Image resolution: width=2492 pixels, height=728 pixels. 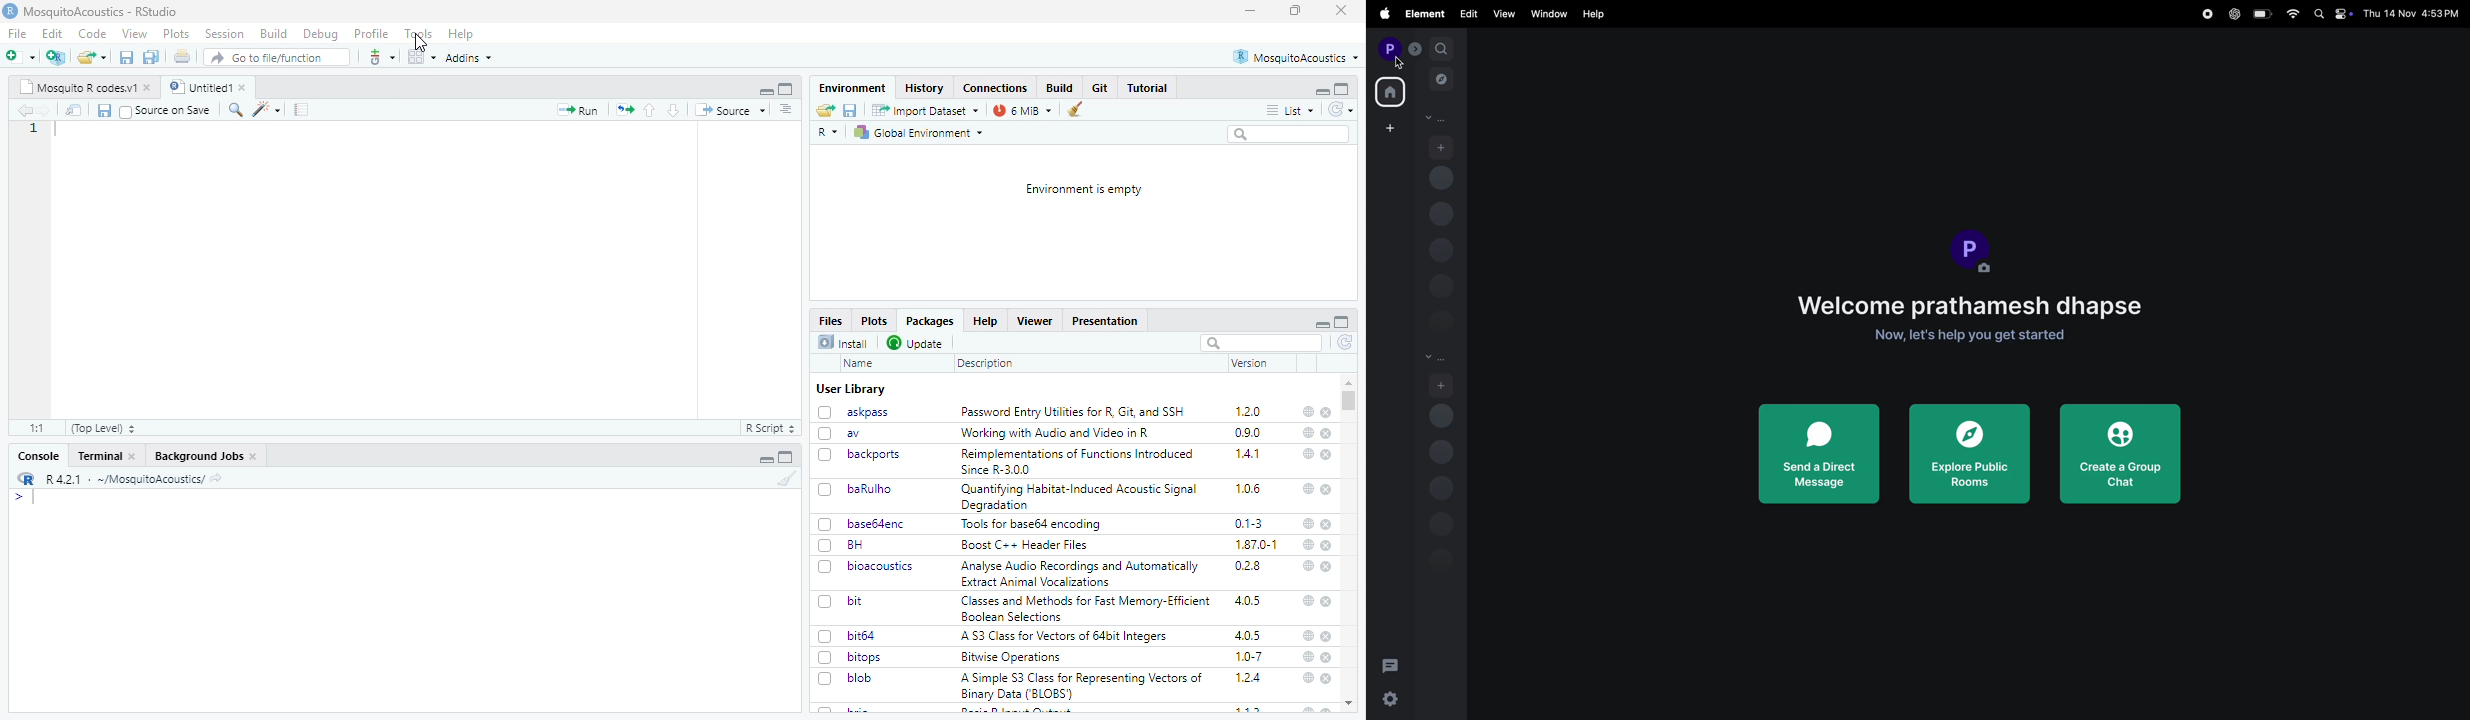 What do you see at coordinates (787, 89) in the screenshot?
I see `maiximize` at bounding box center [787, 89].